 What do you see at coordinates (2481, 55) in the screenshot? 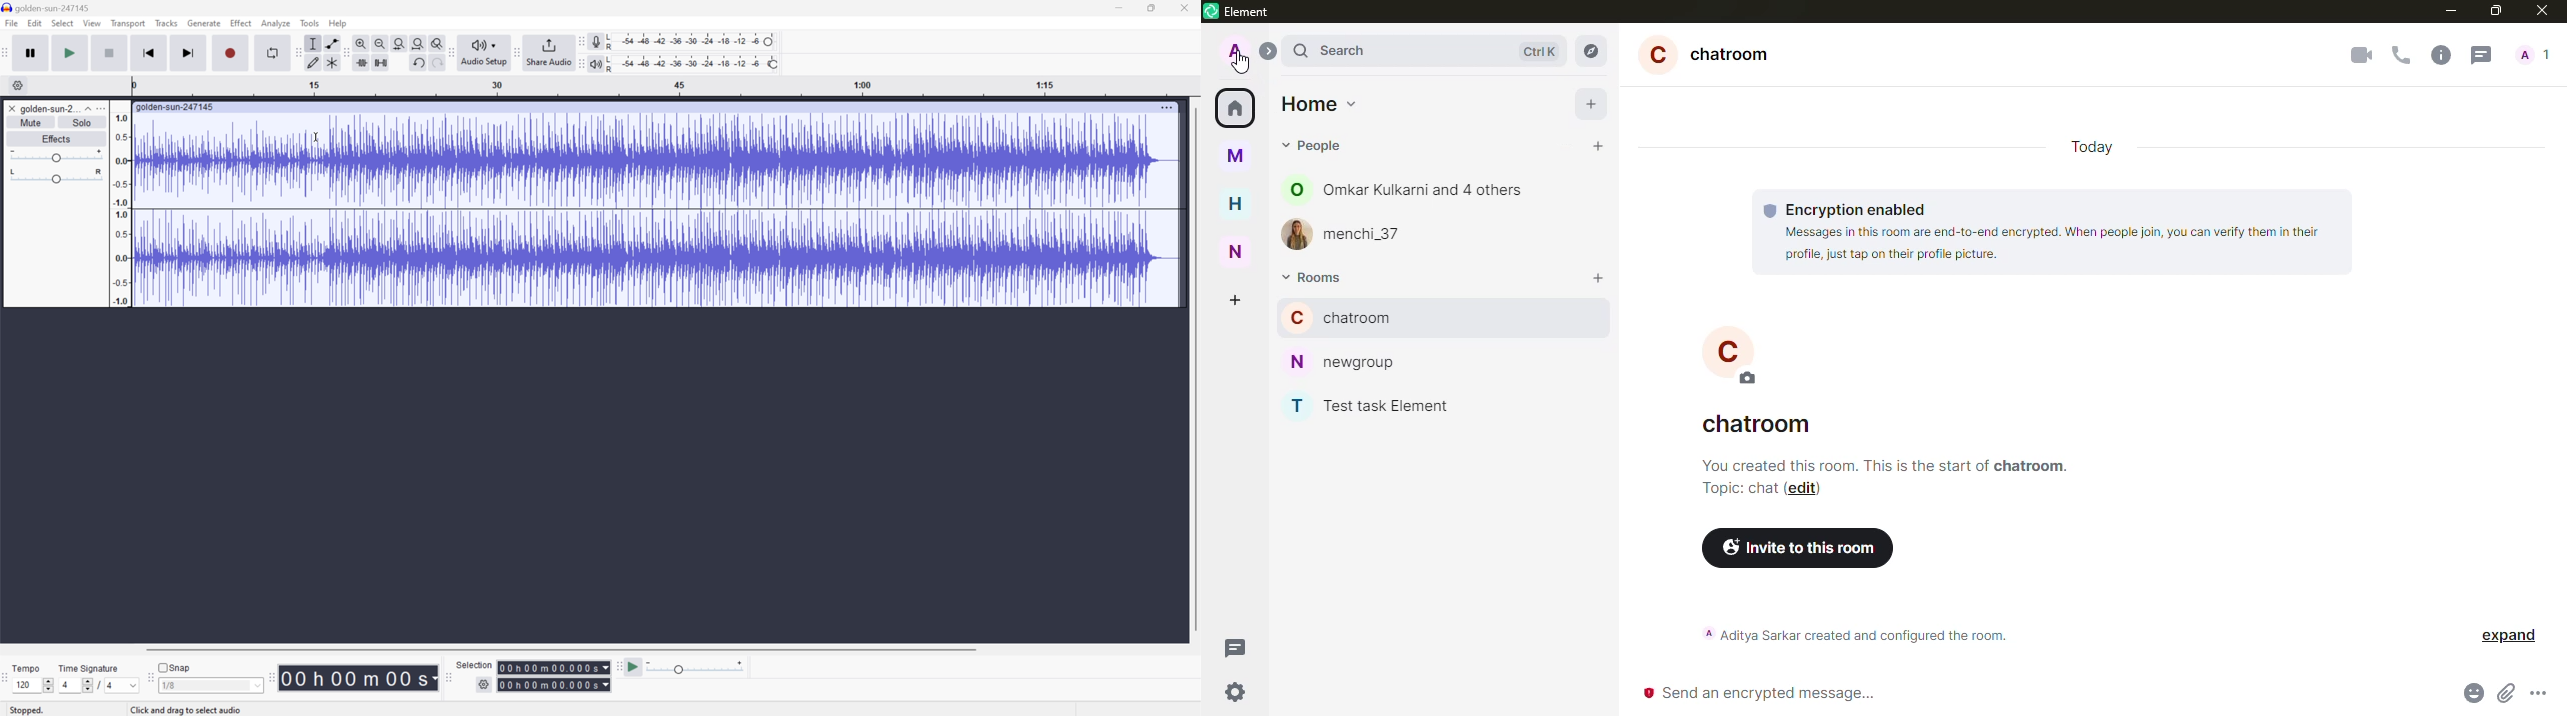
I see `threads` at bounding box center [2481, 55].